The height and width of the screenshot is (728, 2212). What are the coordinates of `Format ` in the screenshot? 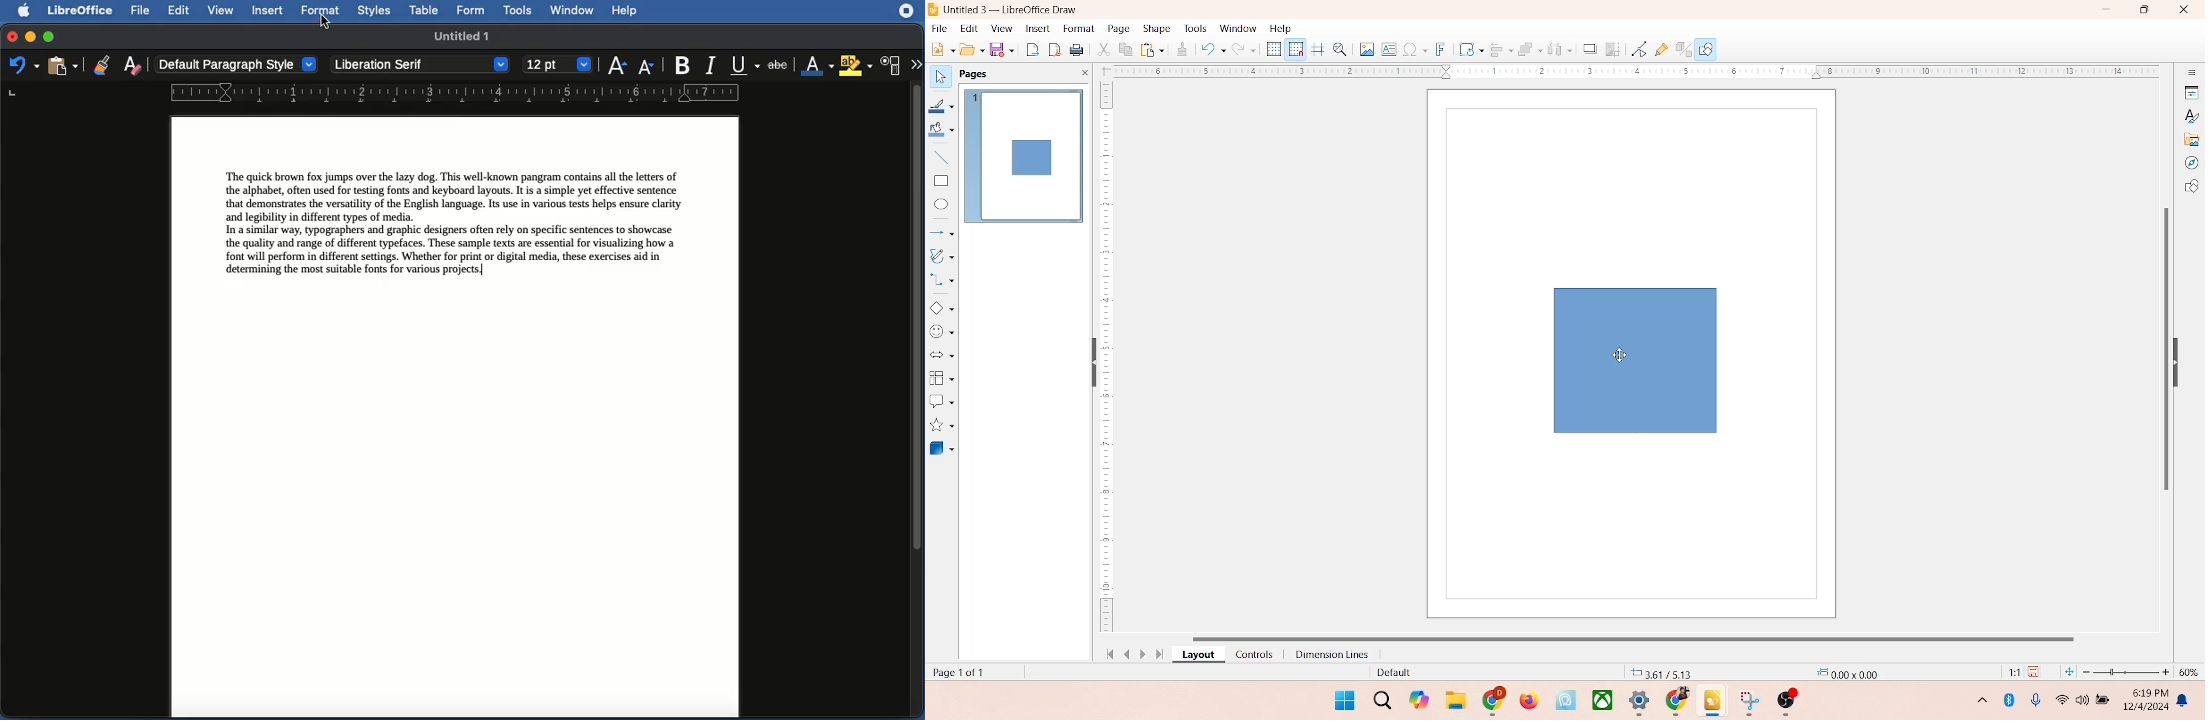 It's located at (320, 11).